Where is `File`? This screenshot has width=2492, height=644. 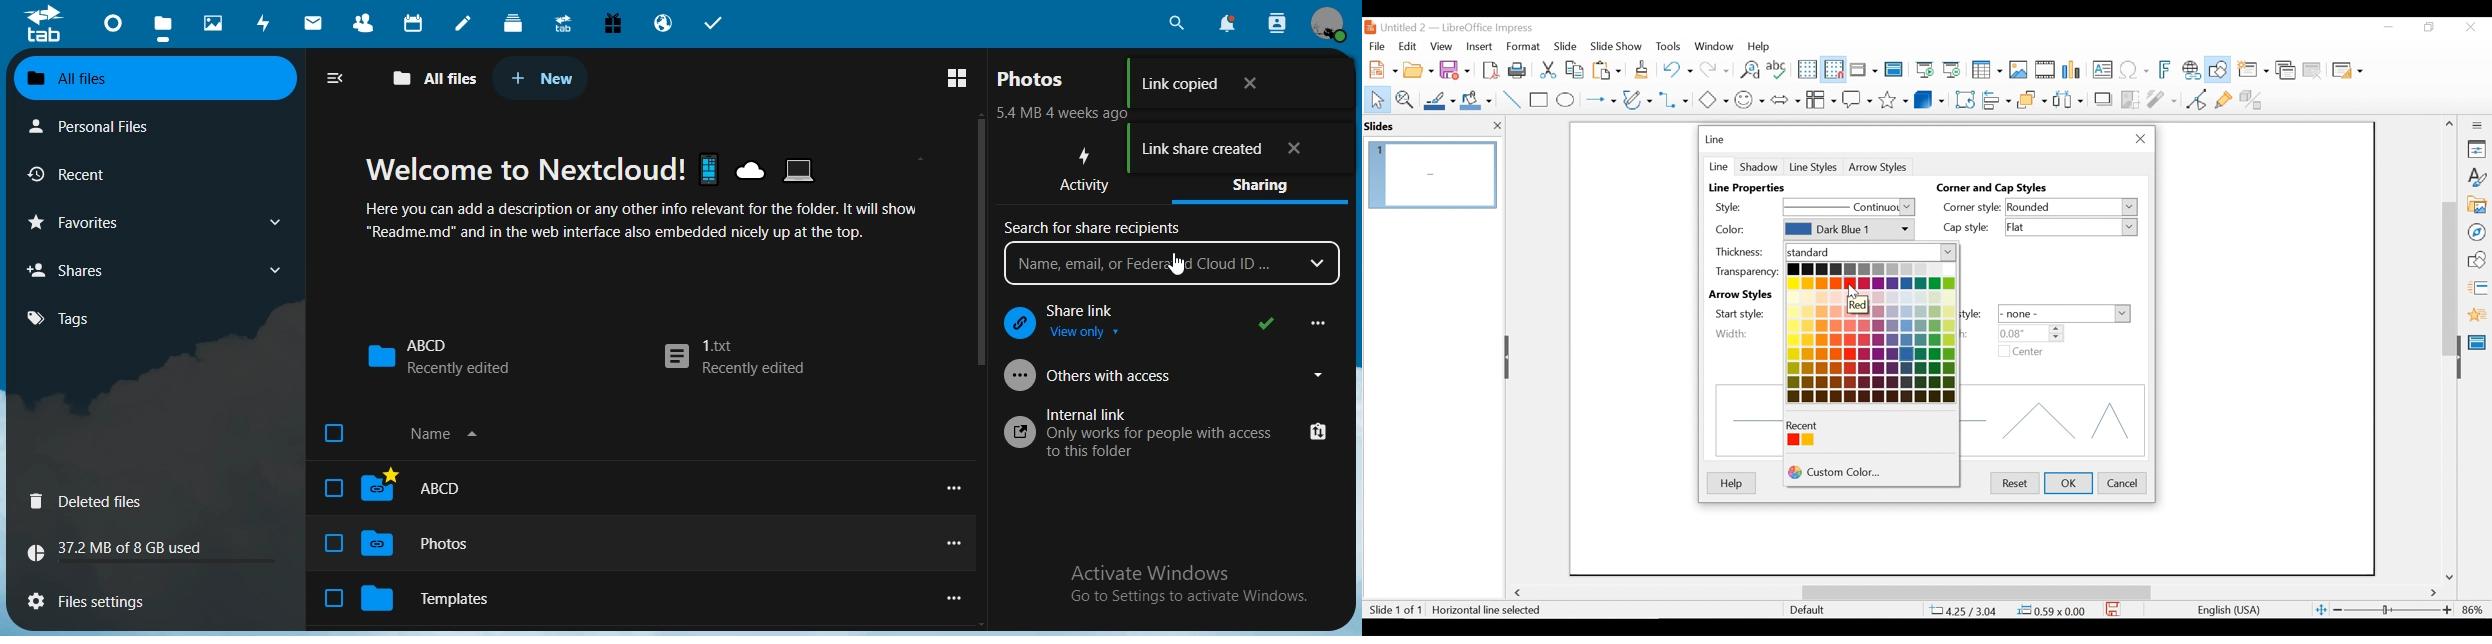 File is located at coordinates (1377, 45).